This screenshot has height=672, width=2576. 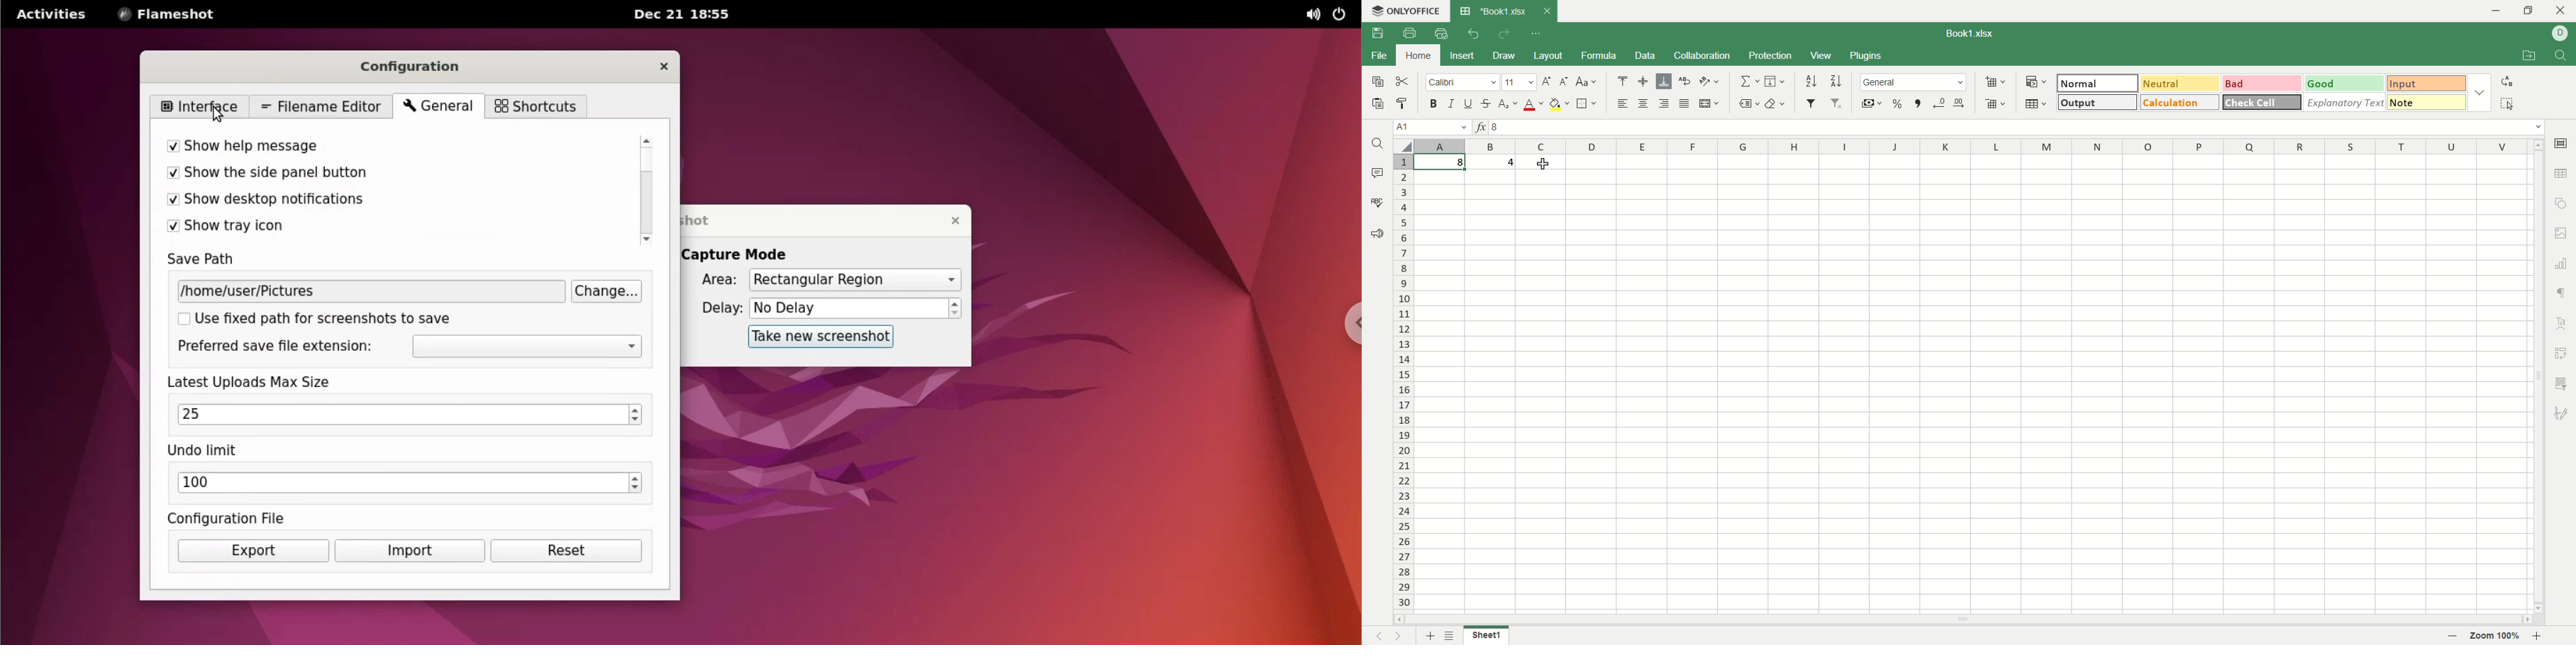 I want to click on insert, so click(x=1461, y=56).